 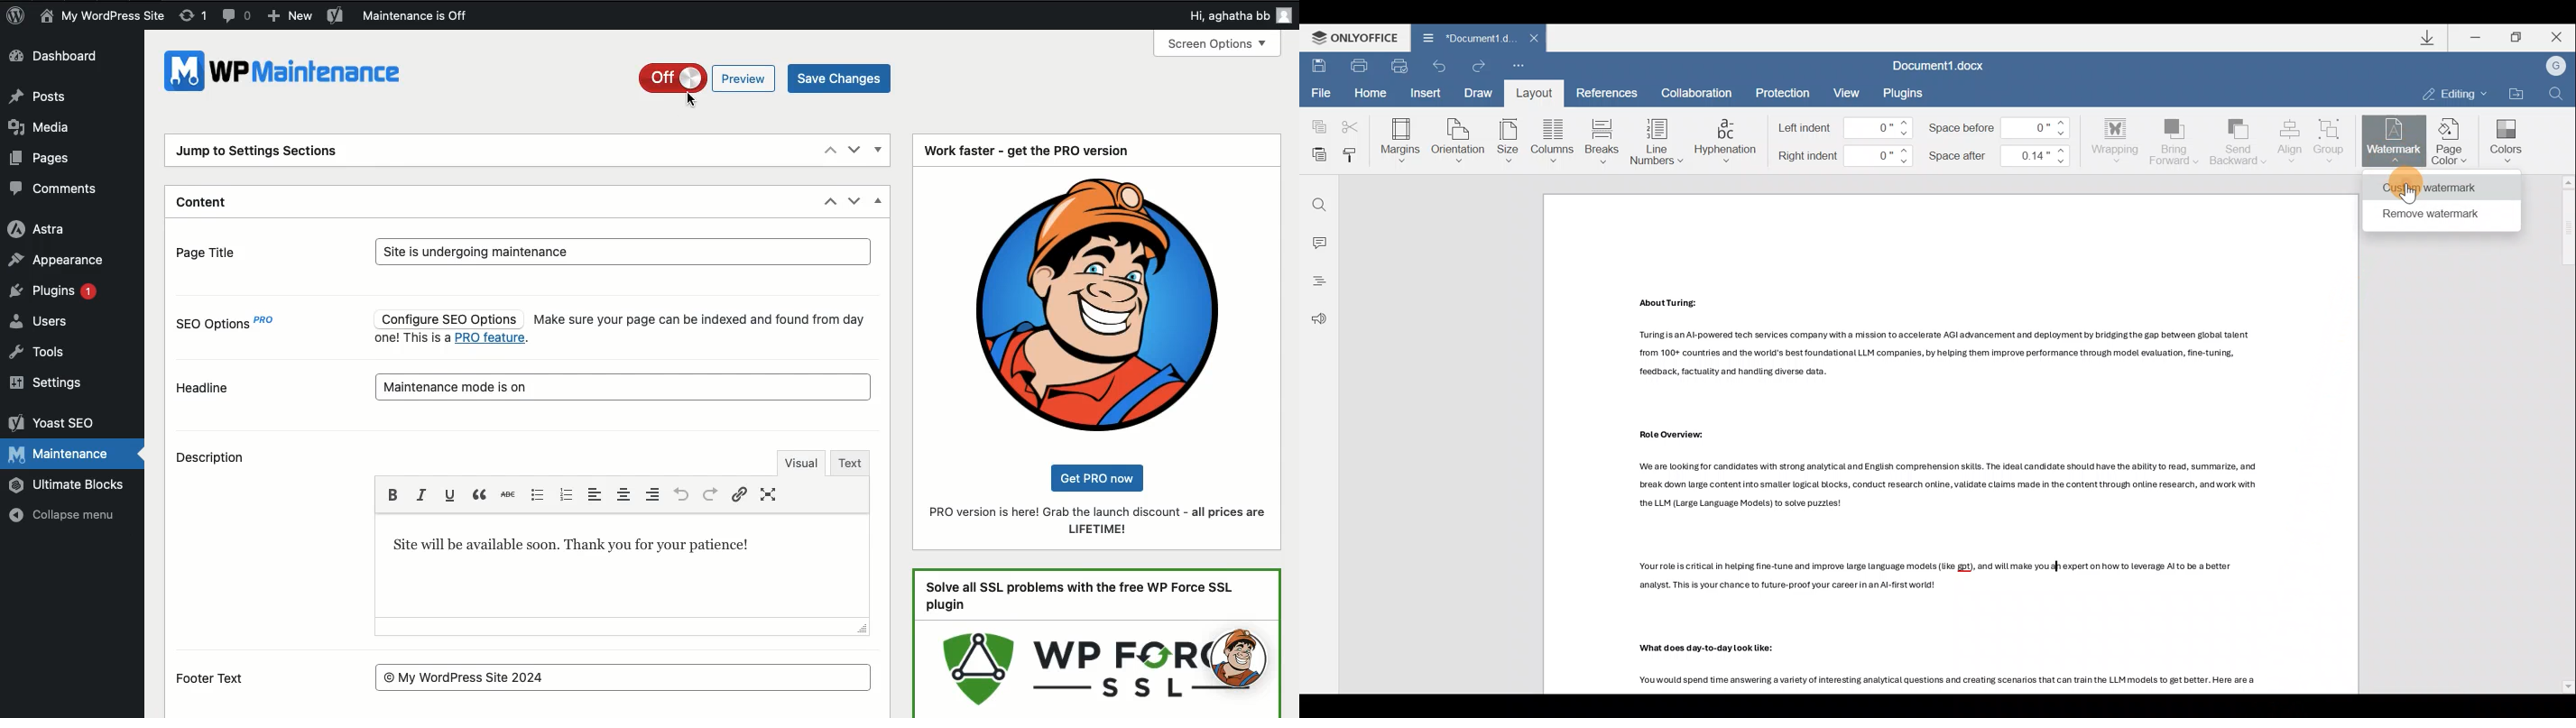 I want to click on Watermark, so click(x=2395, y=138).